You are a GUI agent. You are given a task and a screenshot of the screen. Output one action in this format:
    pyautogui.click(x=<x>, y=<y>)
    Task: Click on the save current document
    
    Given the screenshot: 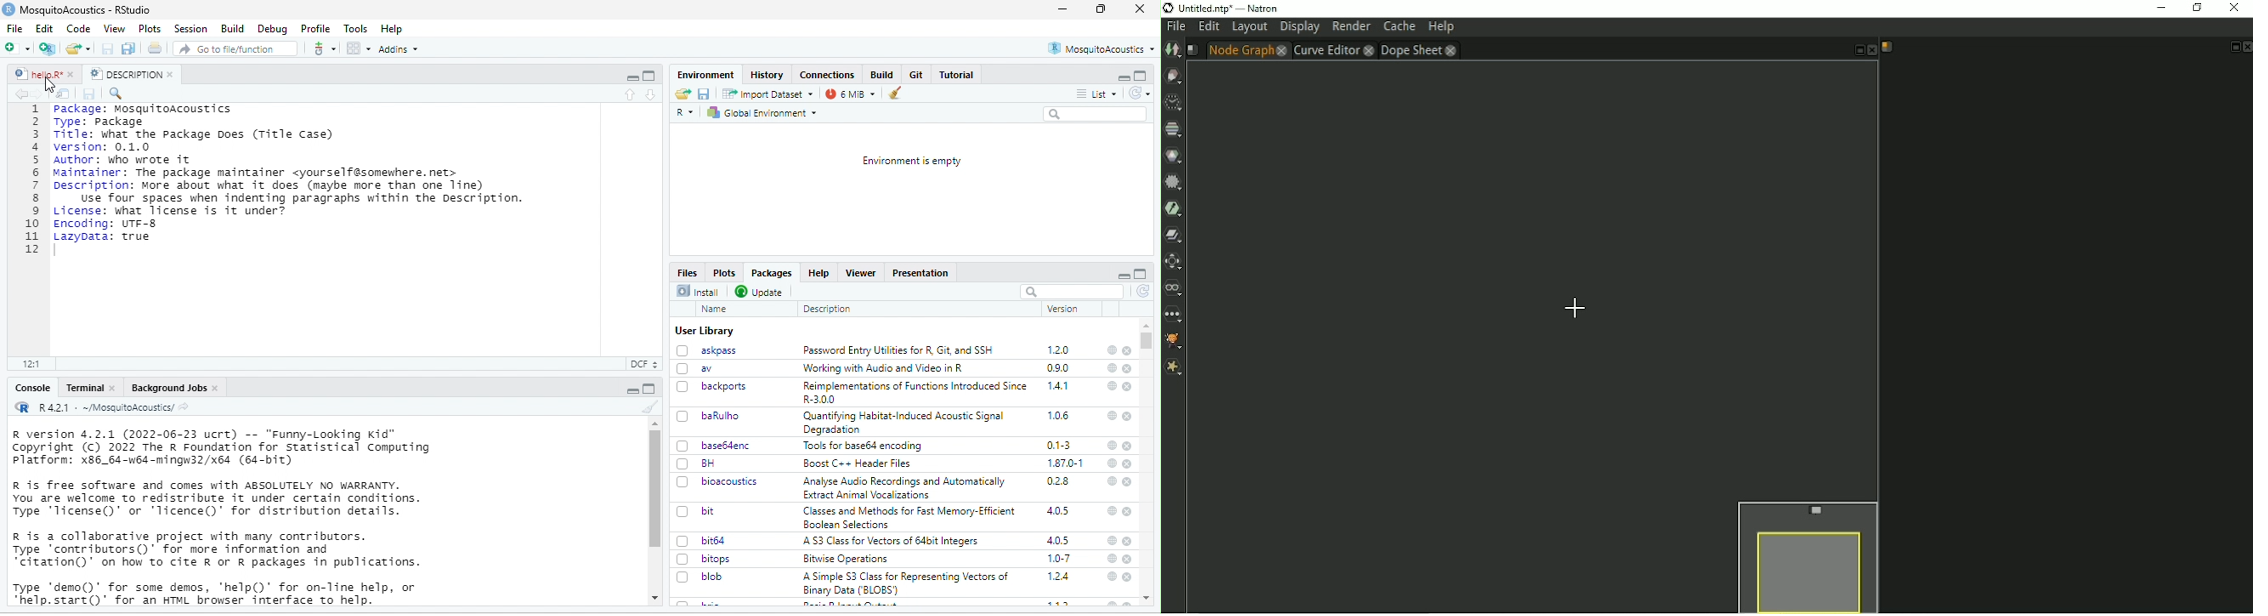 What is the action you would take?
    pyautogui.click(x=108, y=48)
    